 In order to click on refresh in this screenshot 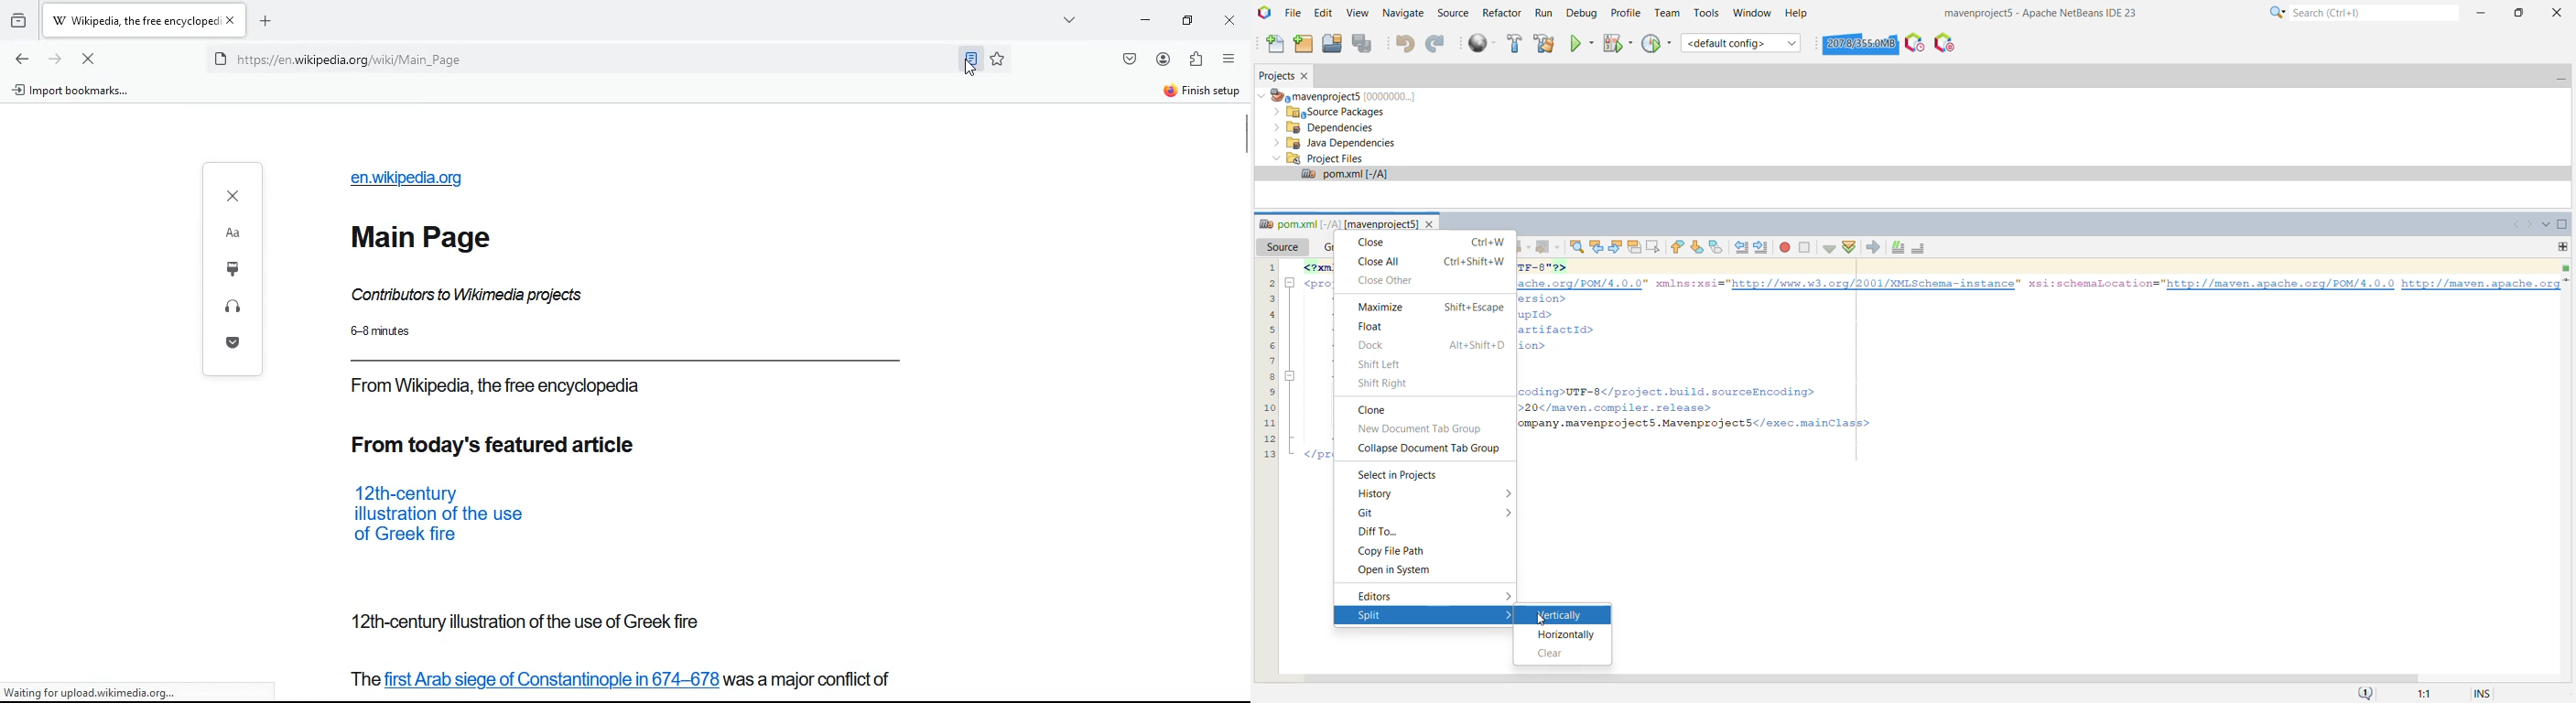, I will do `click(88, 60)`.